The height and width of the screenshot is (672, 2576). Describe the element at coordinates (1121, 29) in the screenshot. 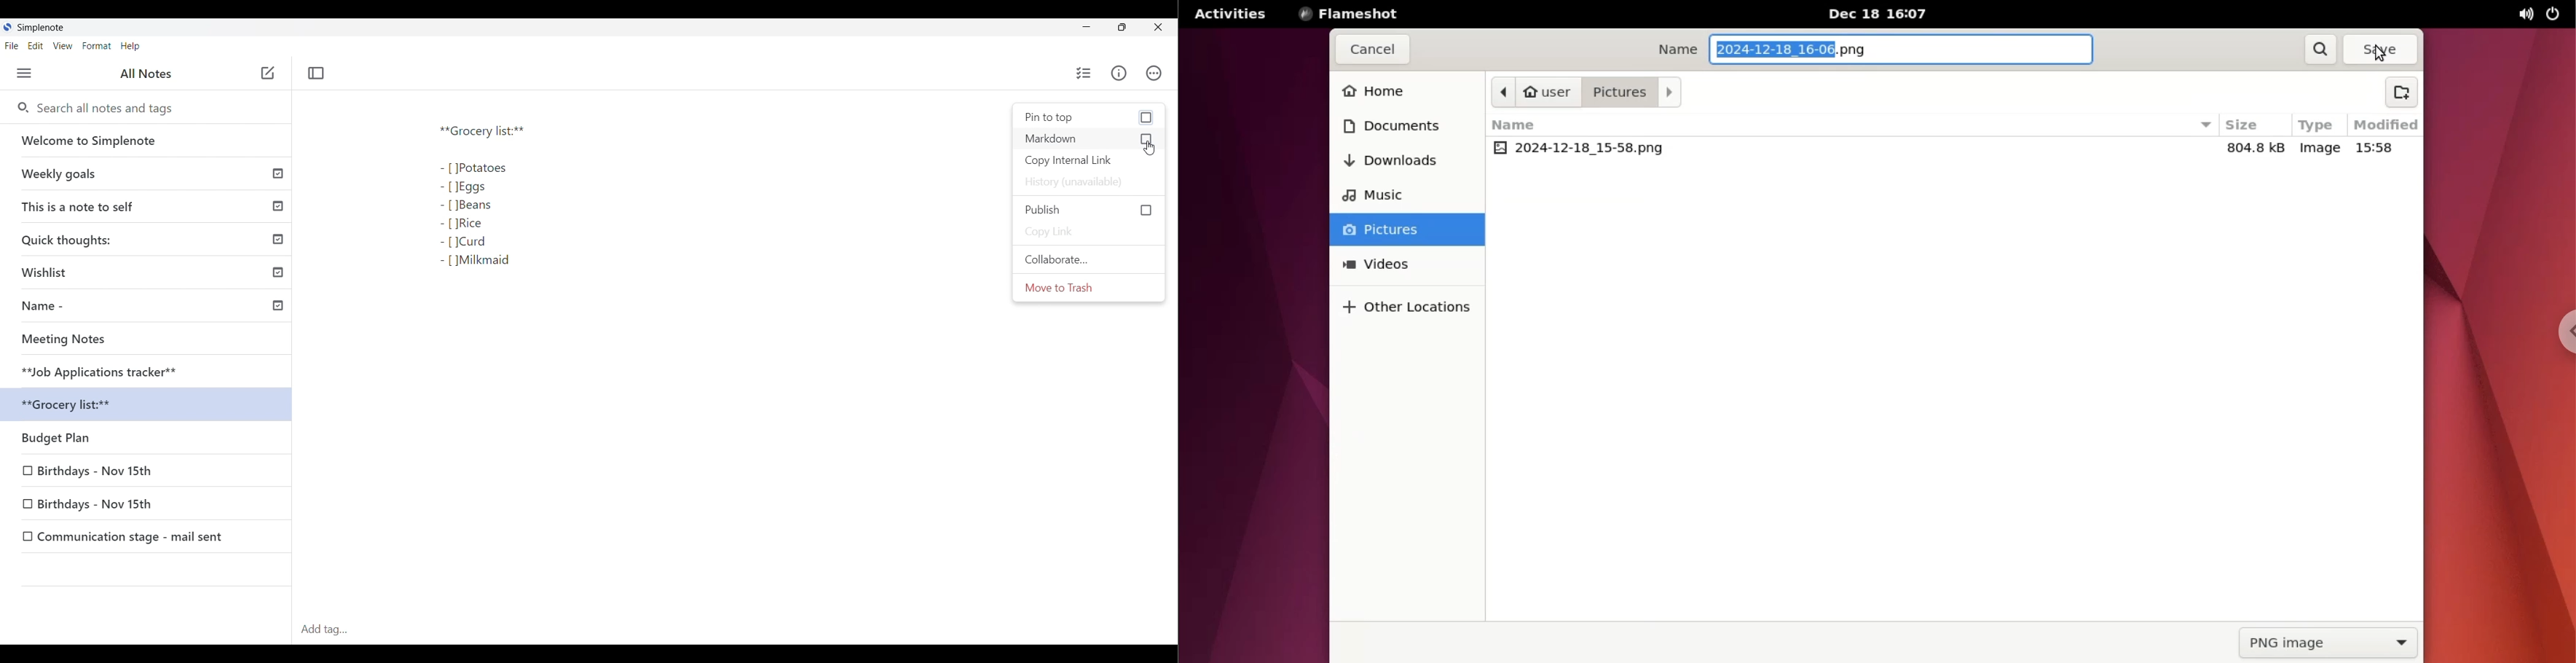

I see `Resize` at that location.